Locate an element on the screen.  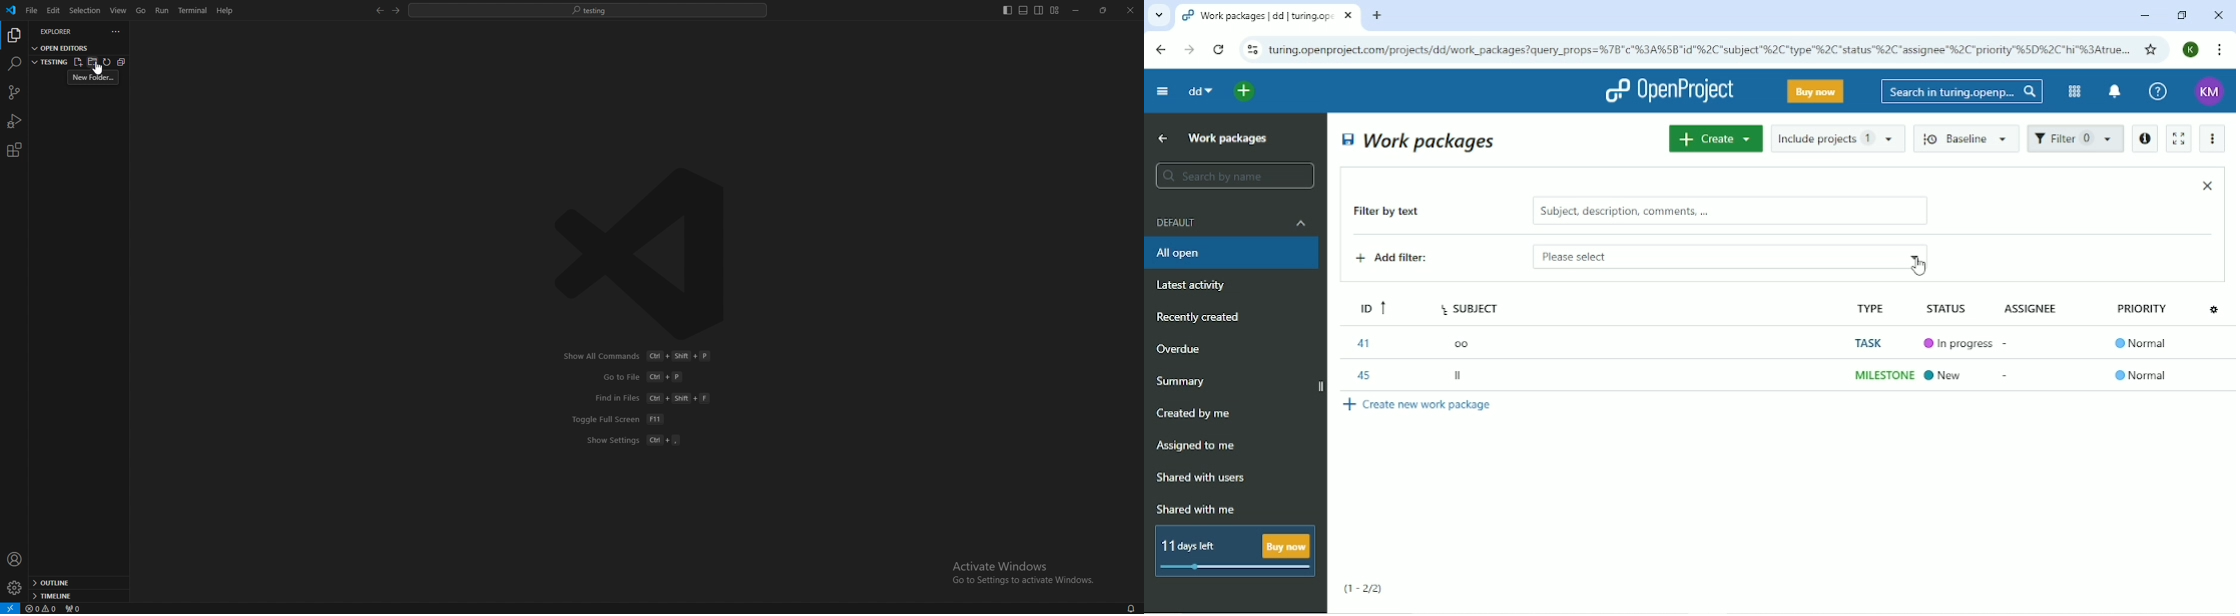
new file is located at coordinates (77, 61).